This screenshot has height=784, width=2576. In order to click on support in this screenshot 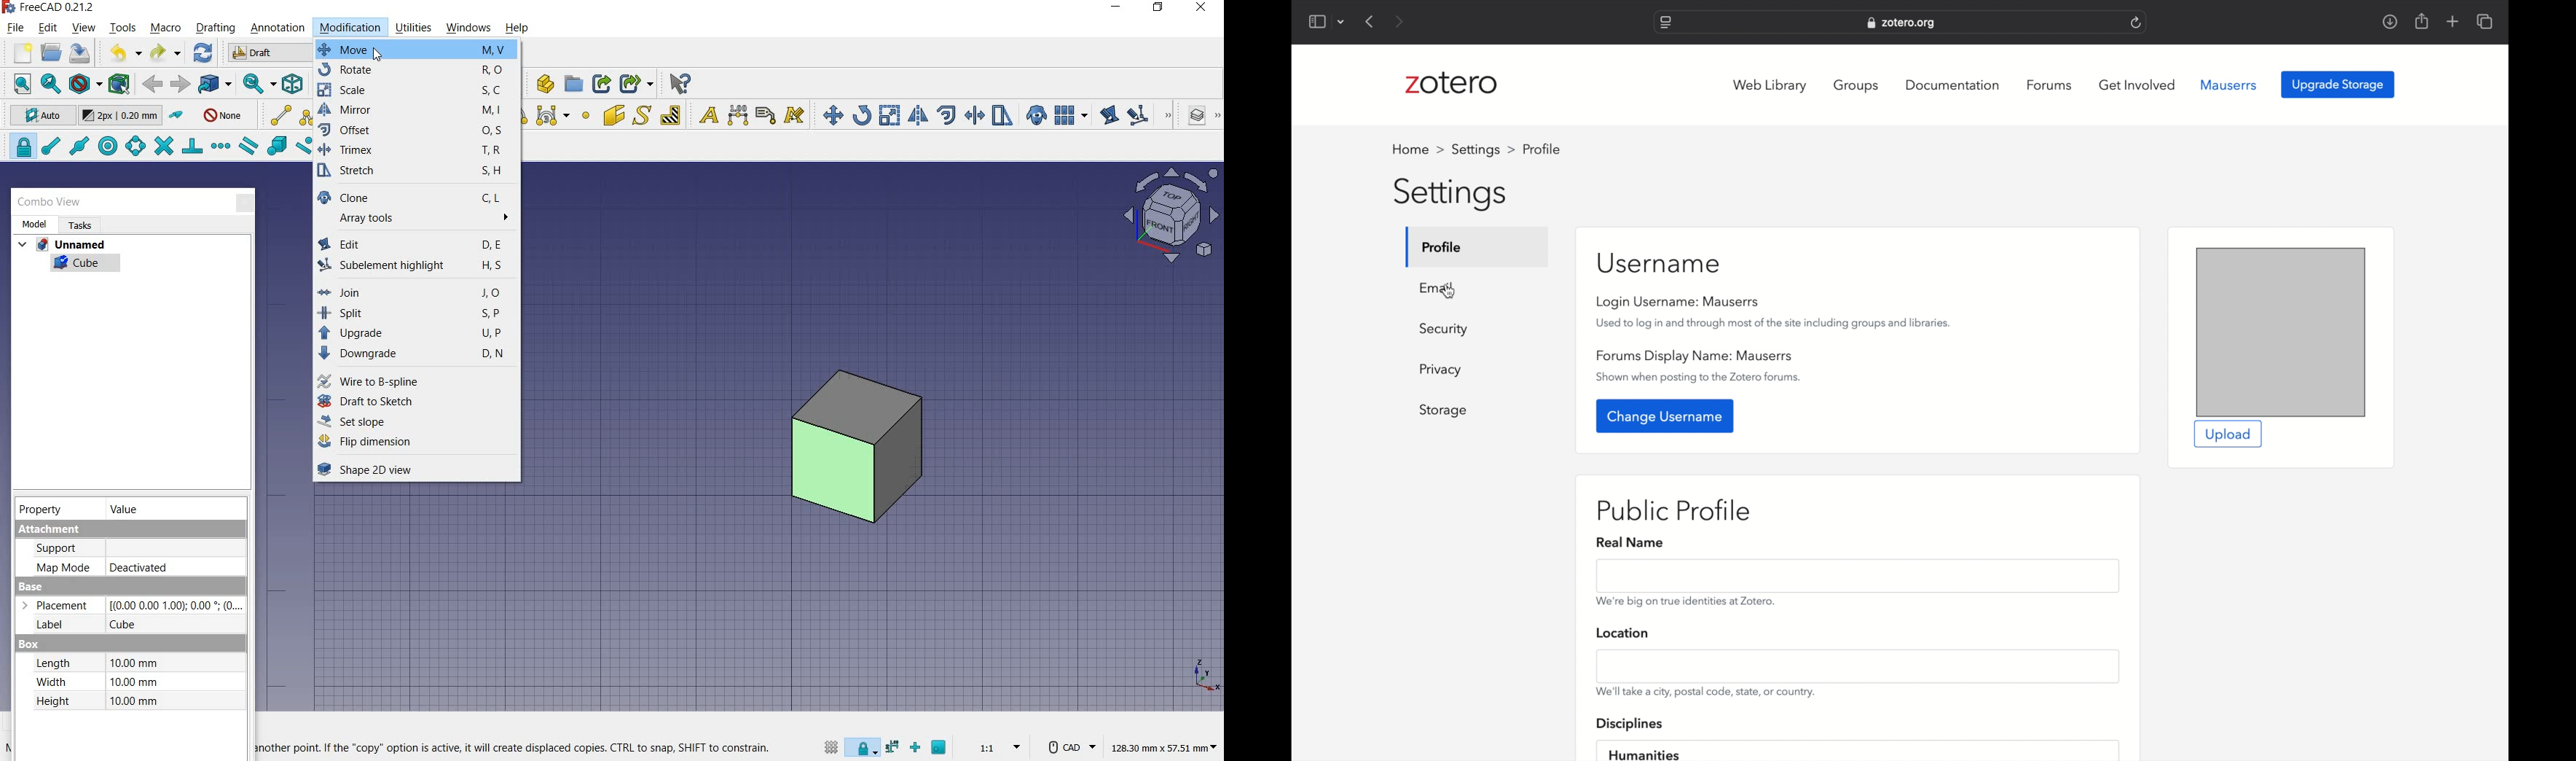, I will do `click(65, 548)`.